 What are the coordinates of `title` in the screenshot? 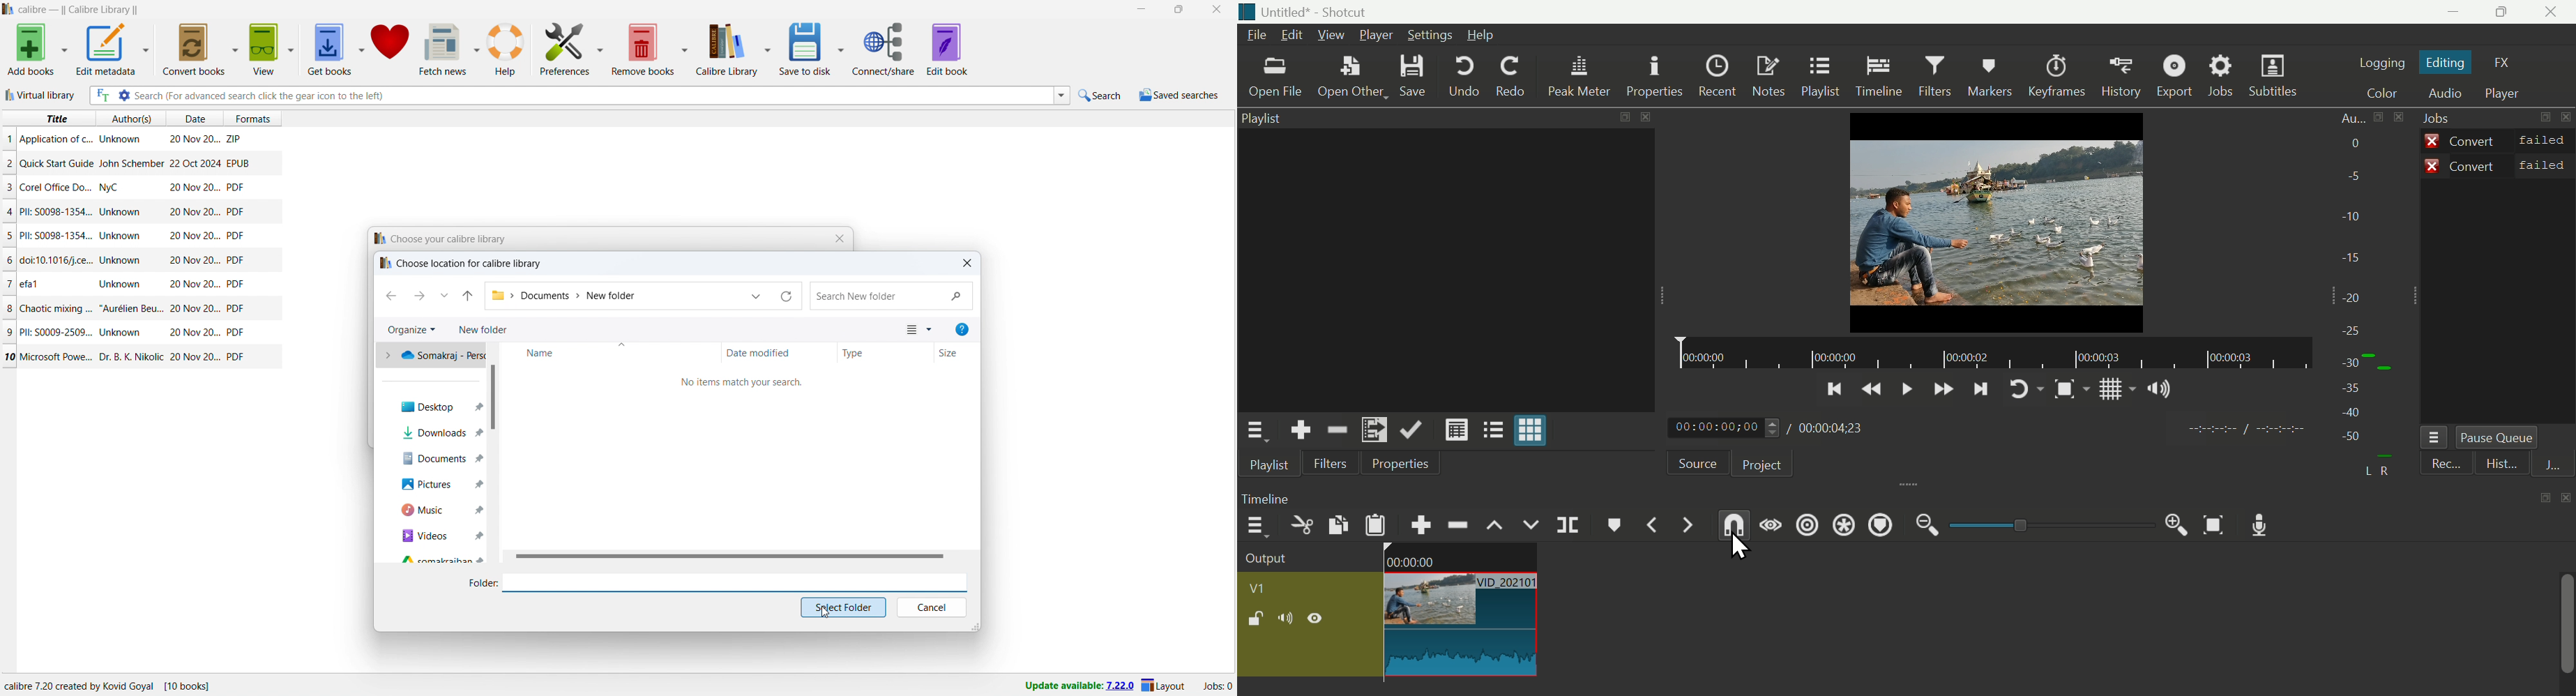 It's located at (55, 119).